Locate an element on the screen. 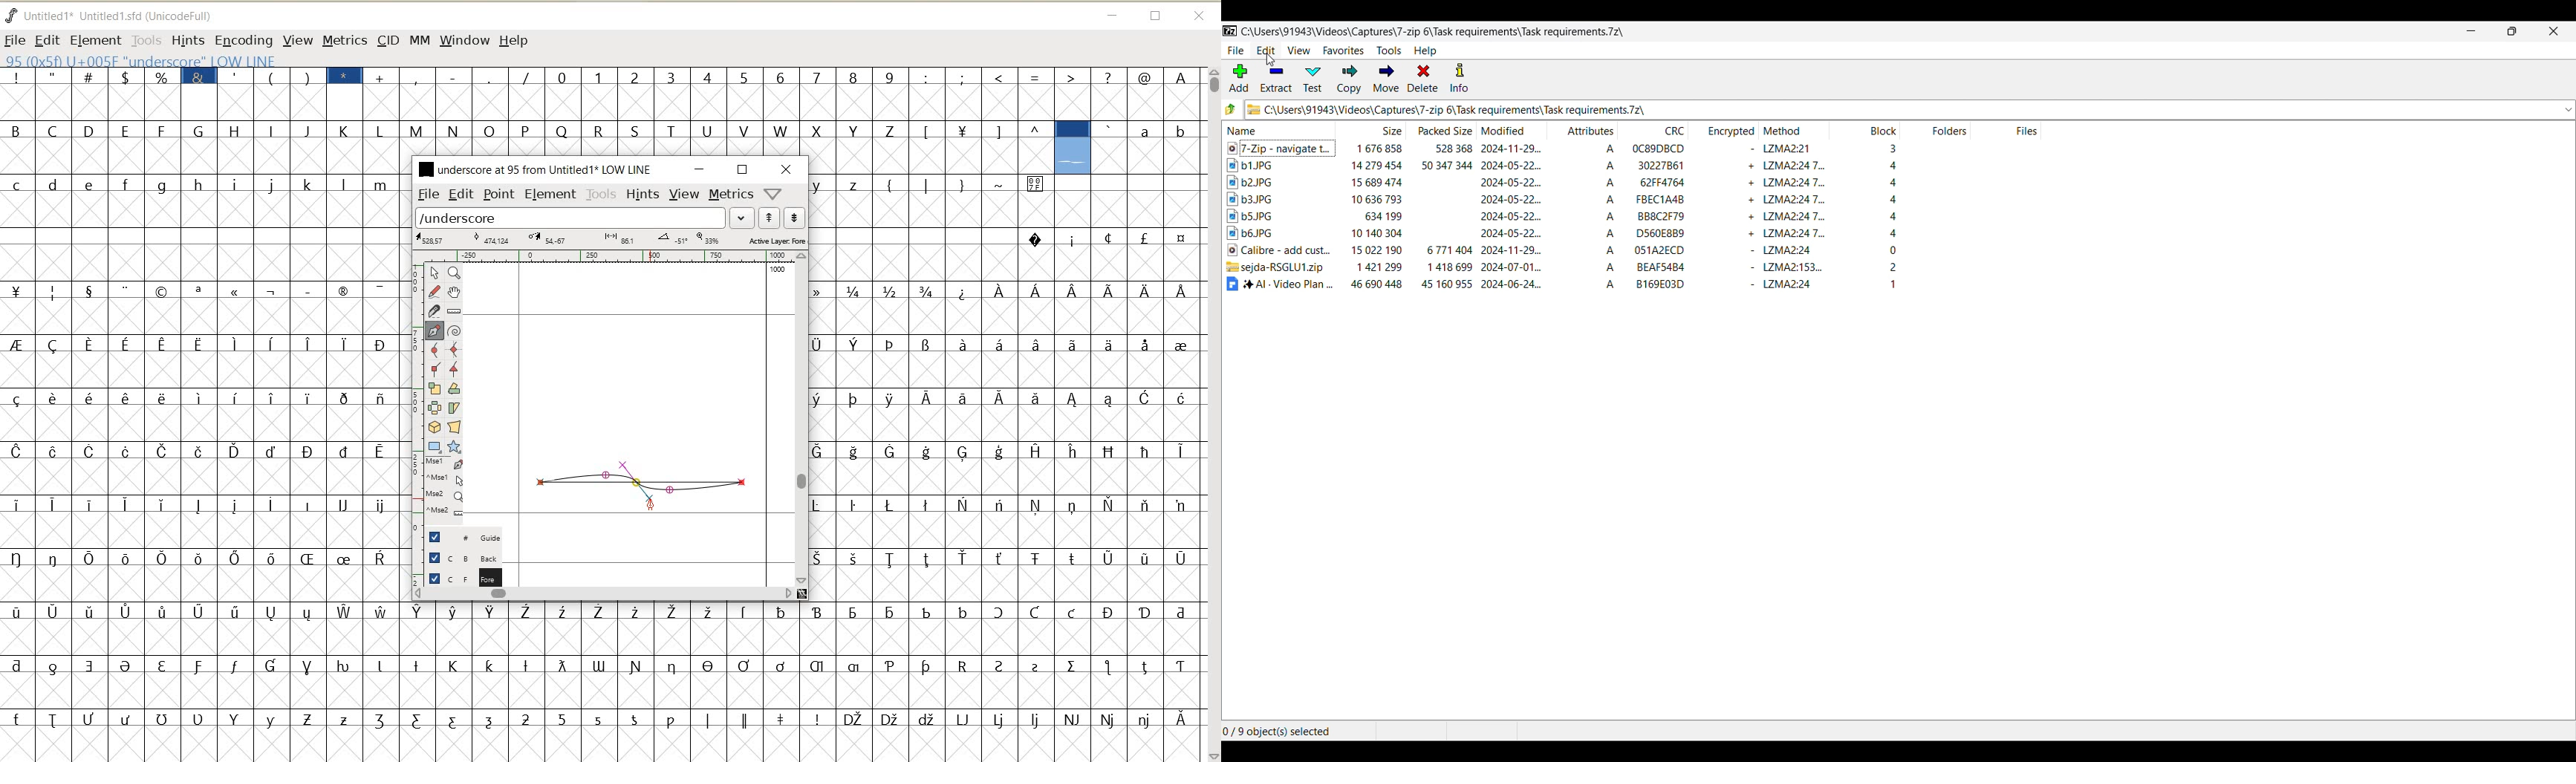  perform a perspective transformation on the selection is located at coordinates (454, 427).